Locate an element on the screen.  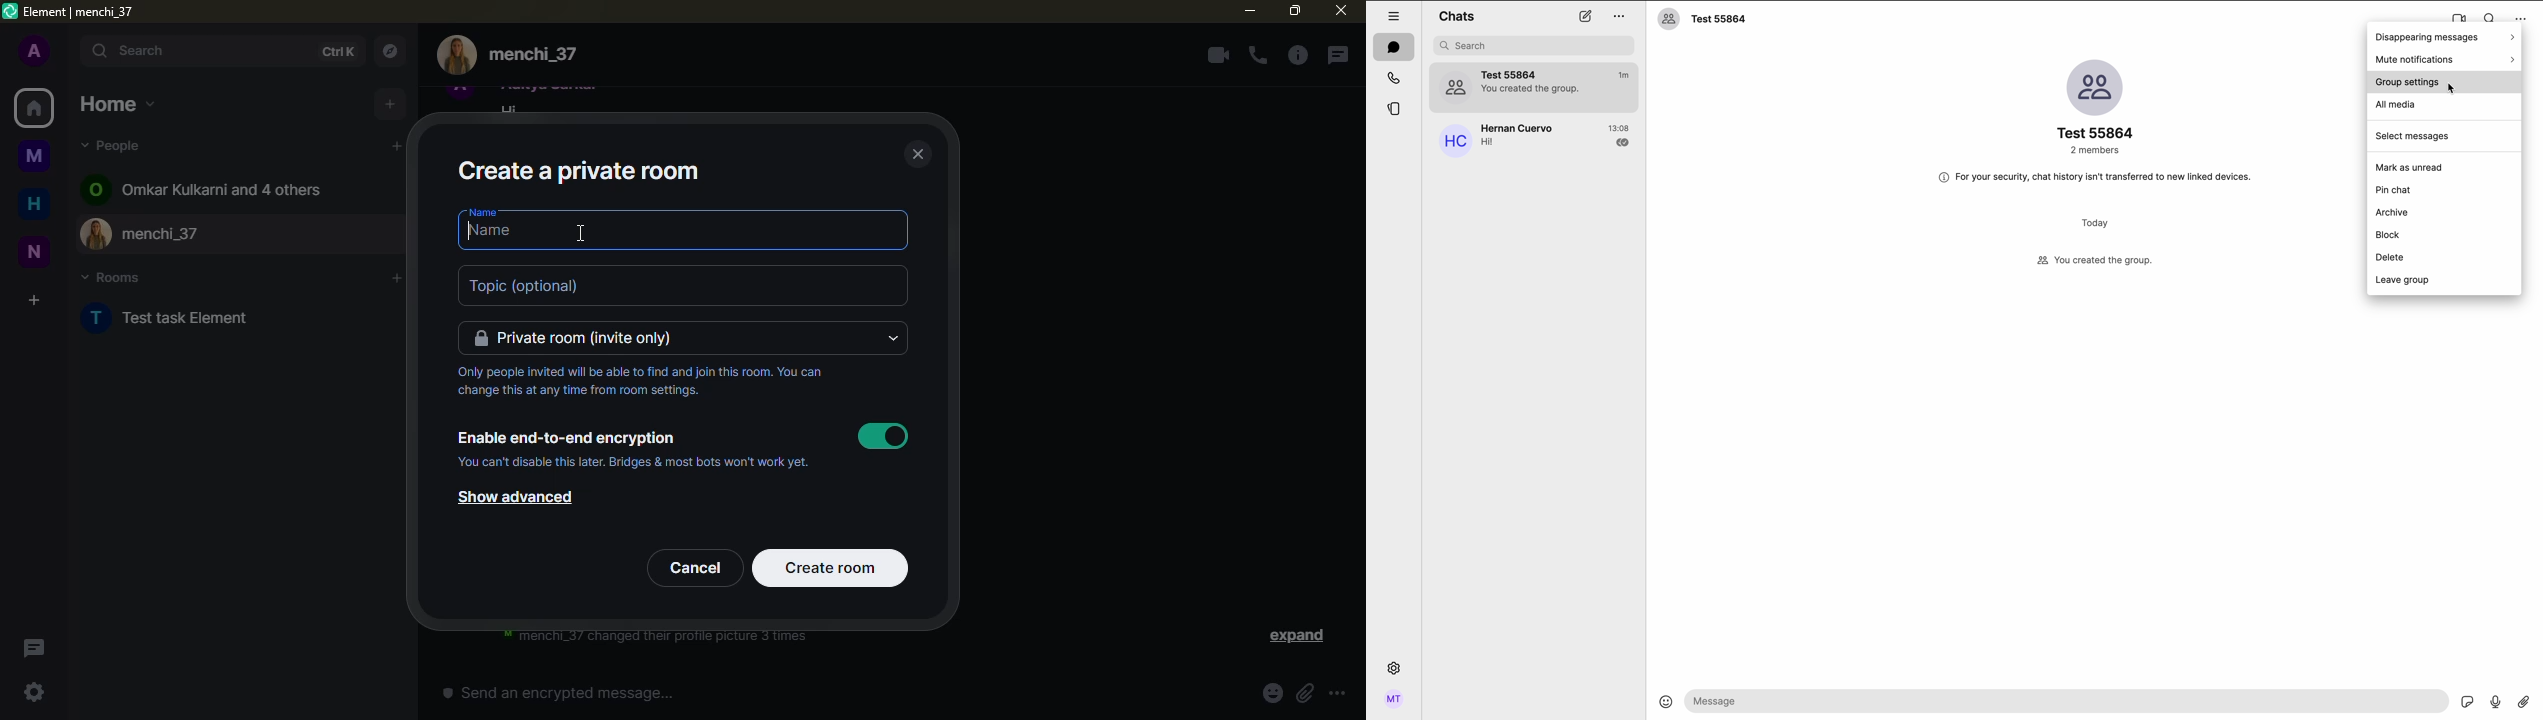
cursor is located at coordinates (2454, 89).